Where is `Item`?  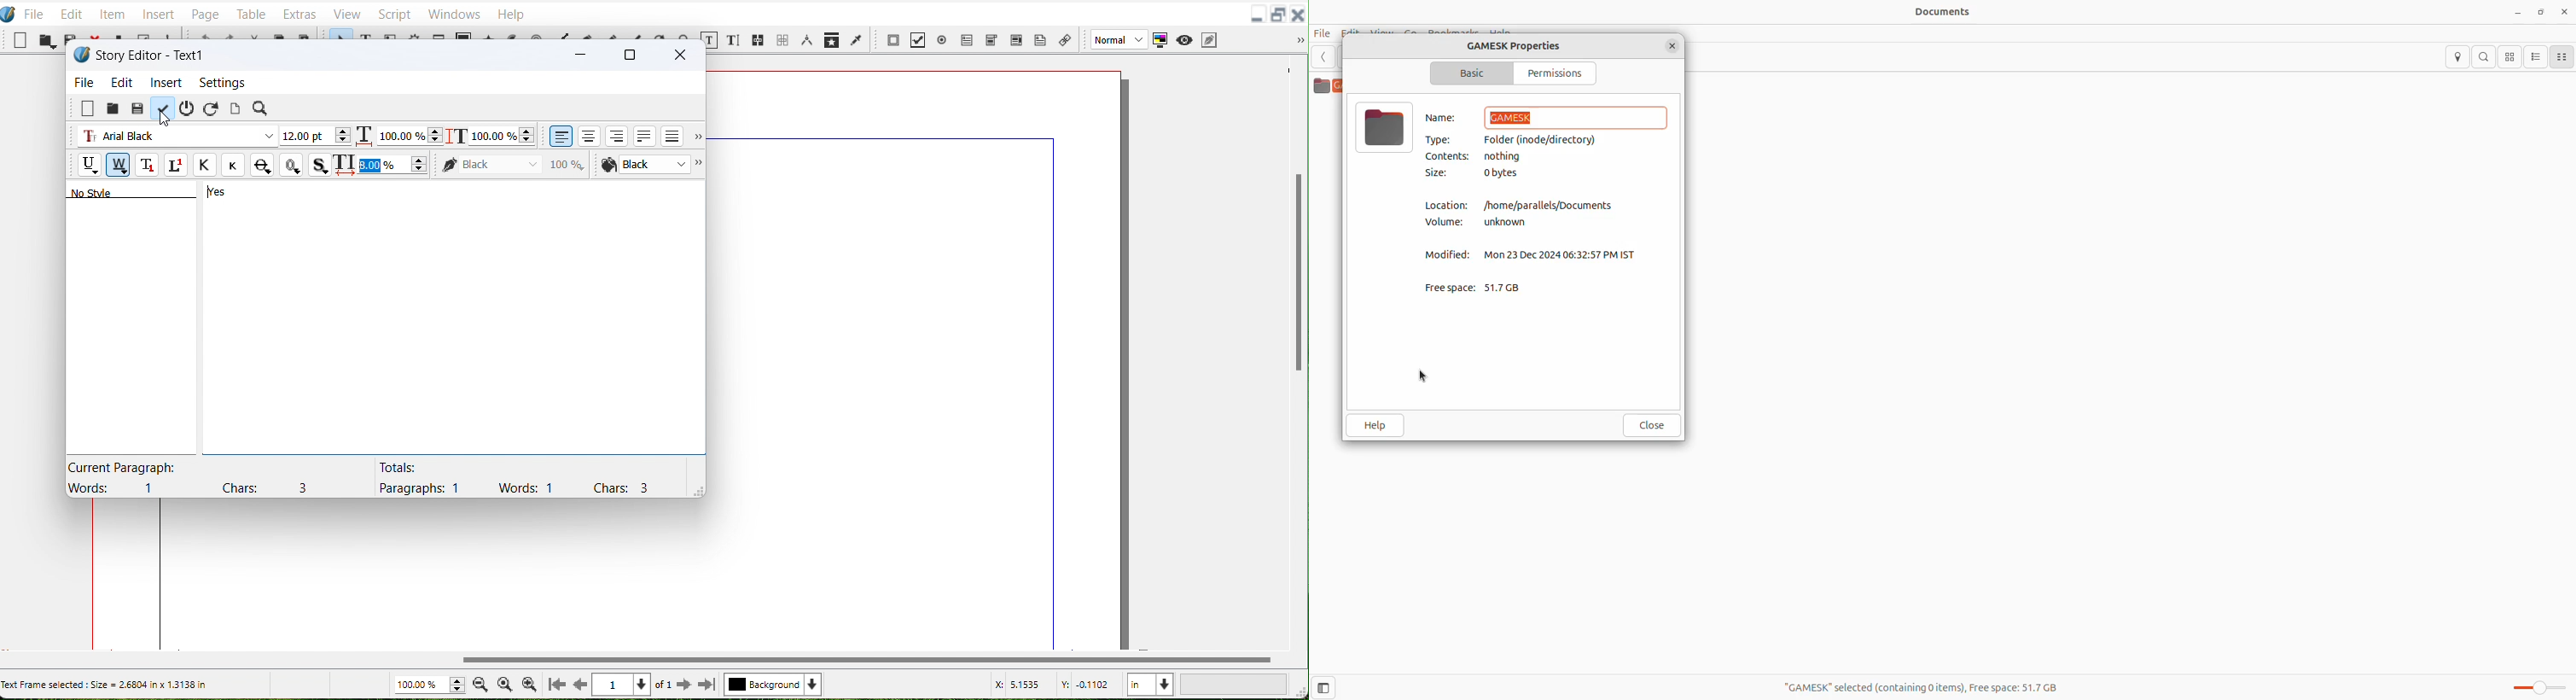
Item is located at coordinates (113, 12).